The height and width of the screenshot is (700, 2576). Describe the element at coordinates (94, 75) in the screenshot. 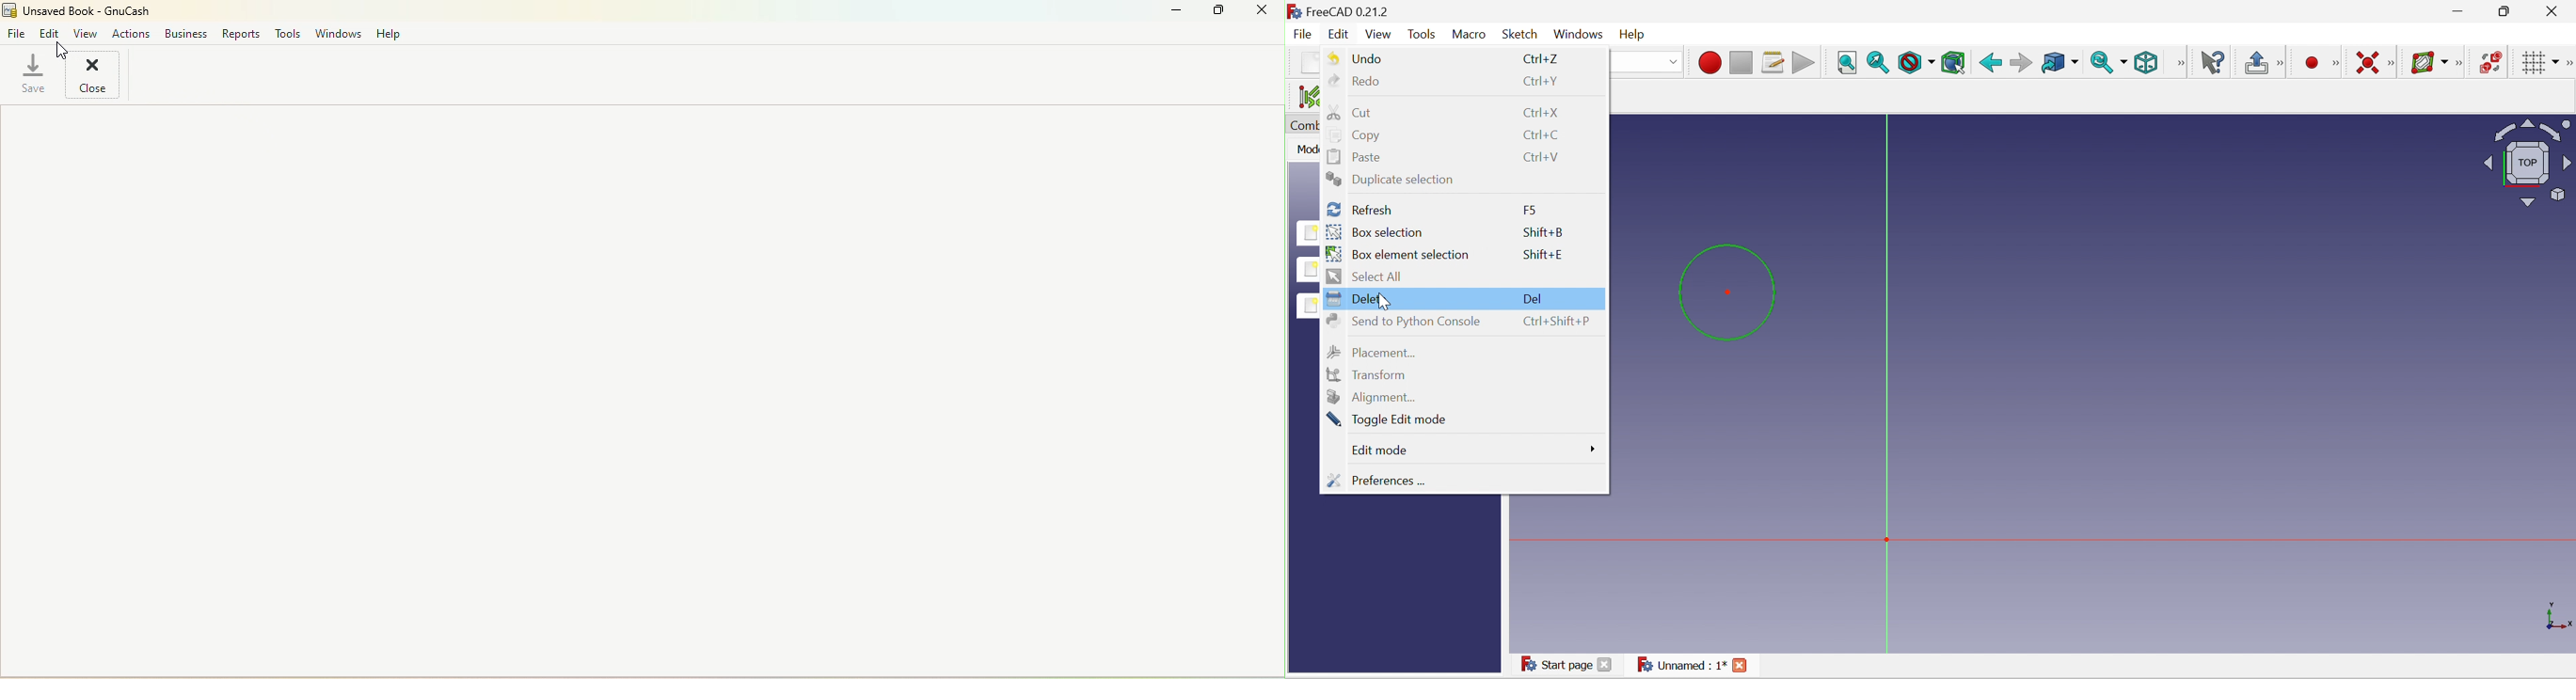

I see `Close` at that location.